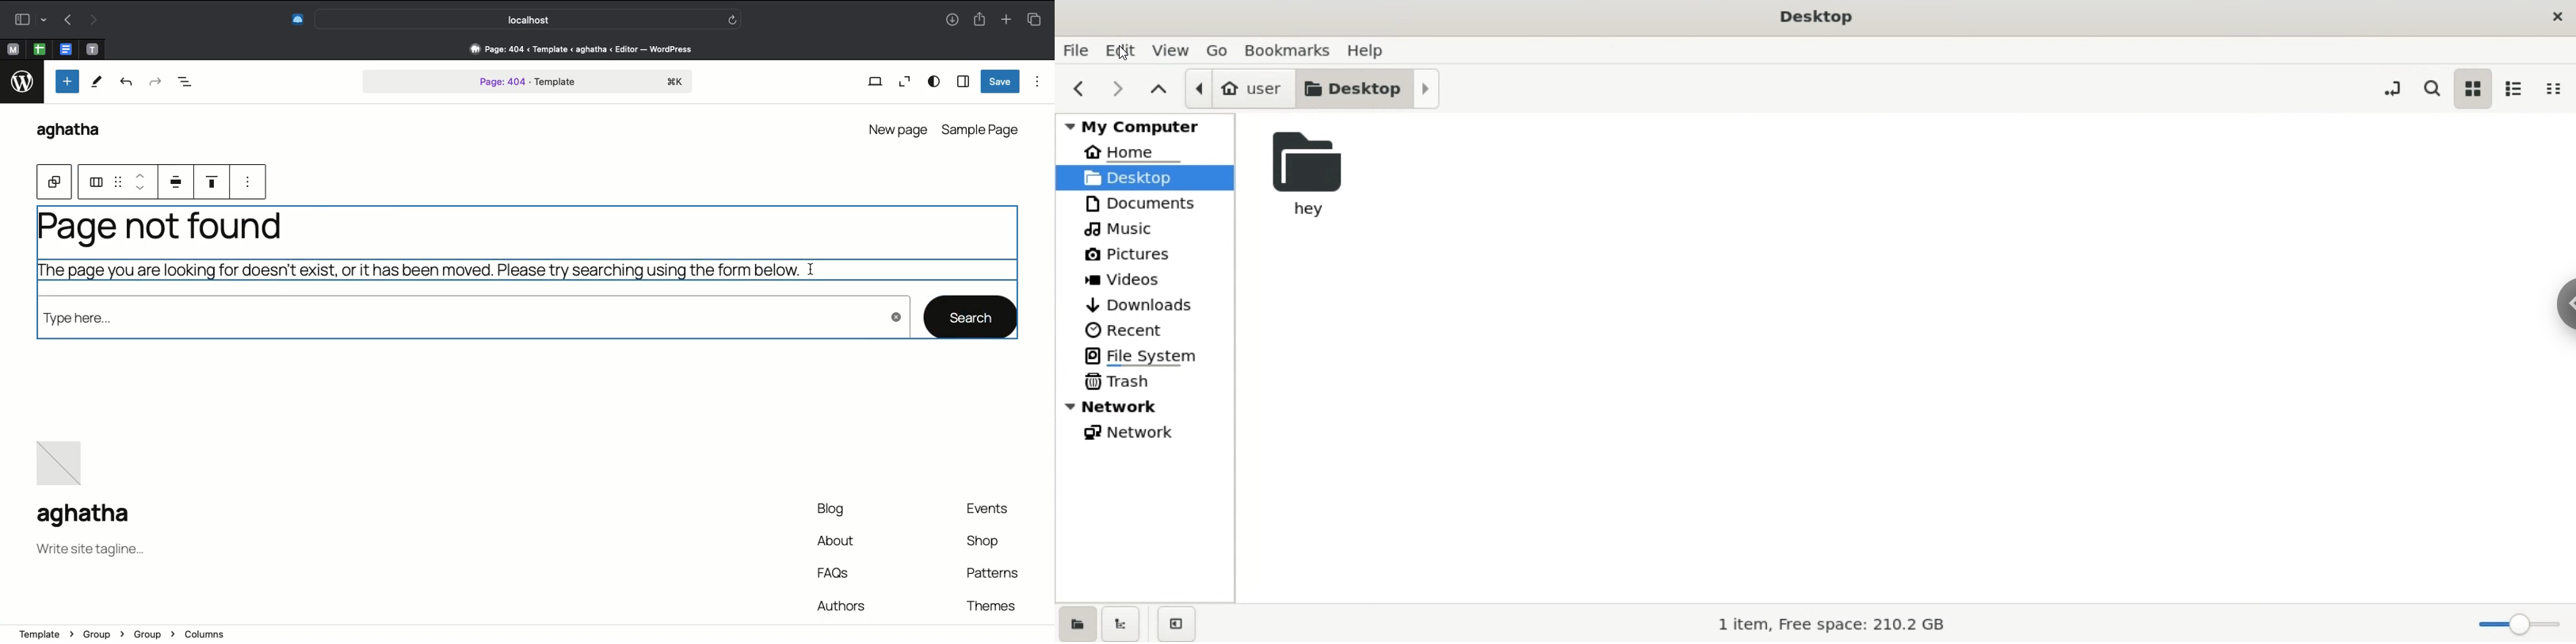 The image size is (2576, 644). What do you see at coordinates (528, 83) in the screenshot?
I see `Page 404` at bounding box center [528, 83].